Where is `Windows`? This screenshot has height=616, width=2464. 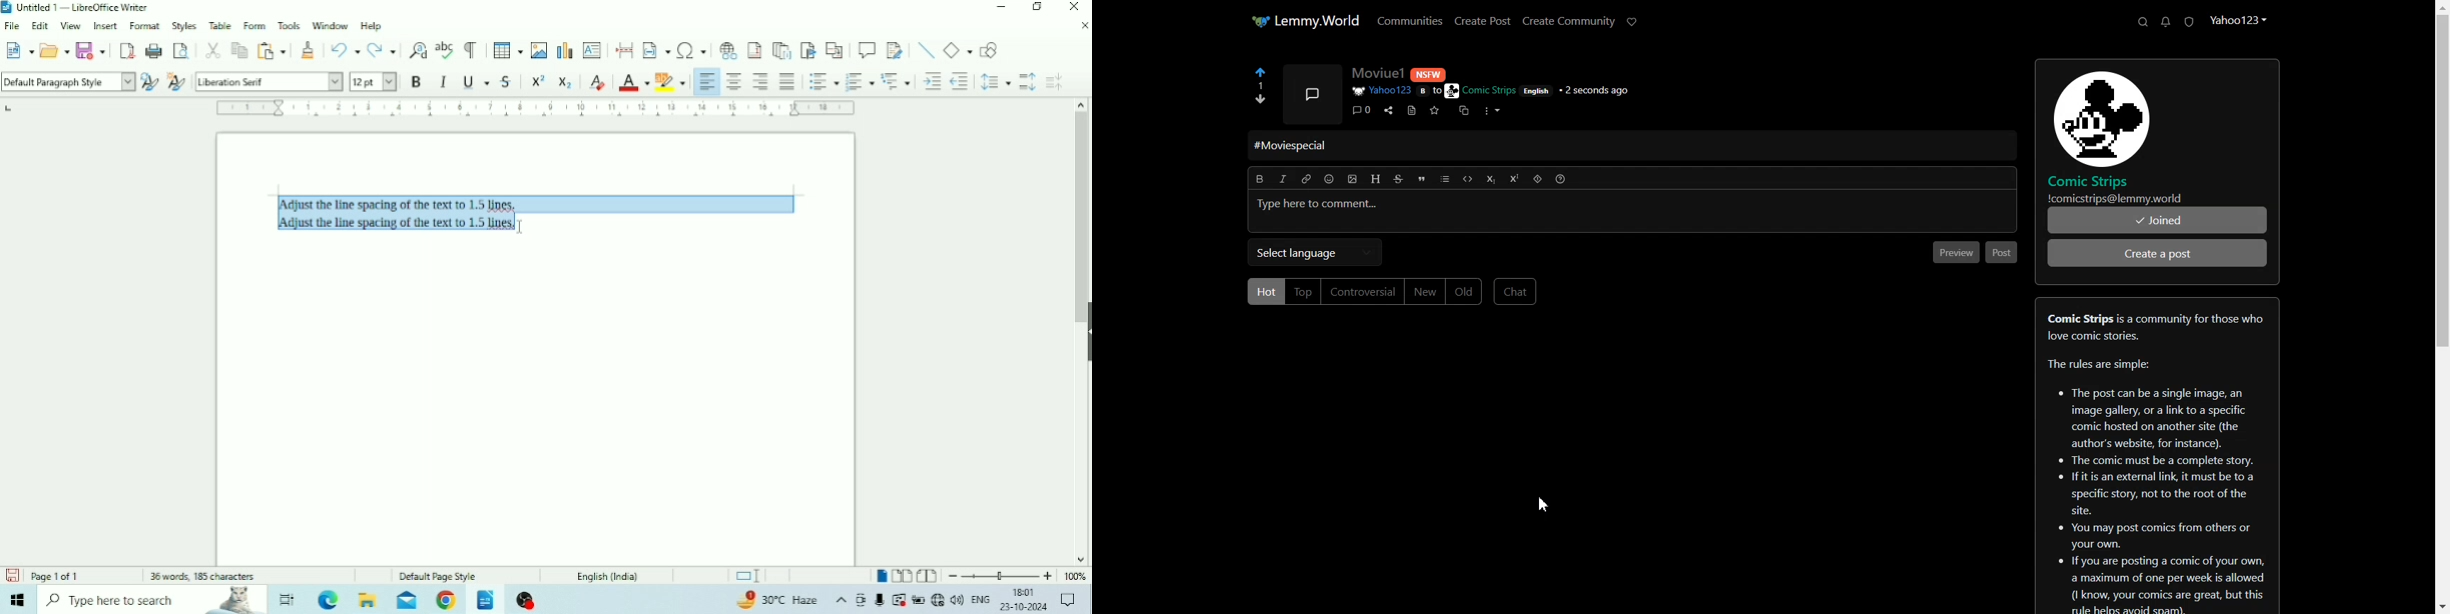
Windows is located at coordinates (17, 600).